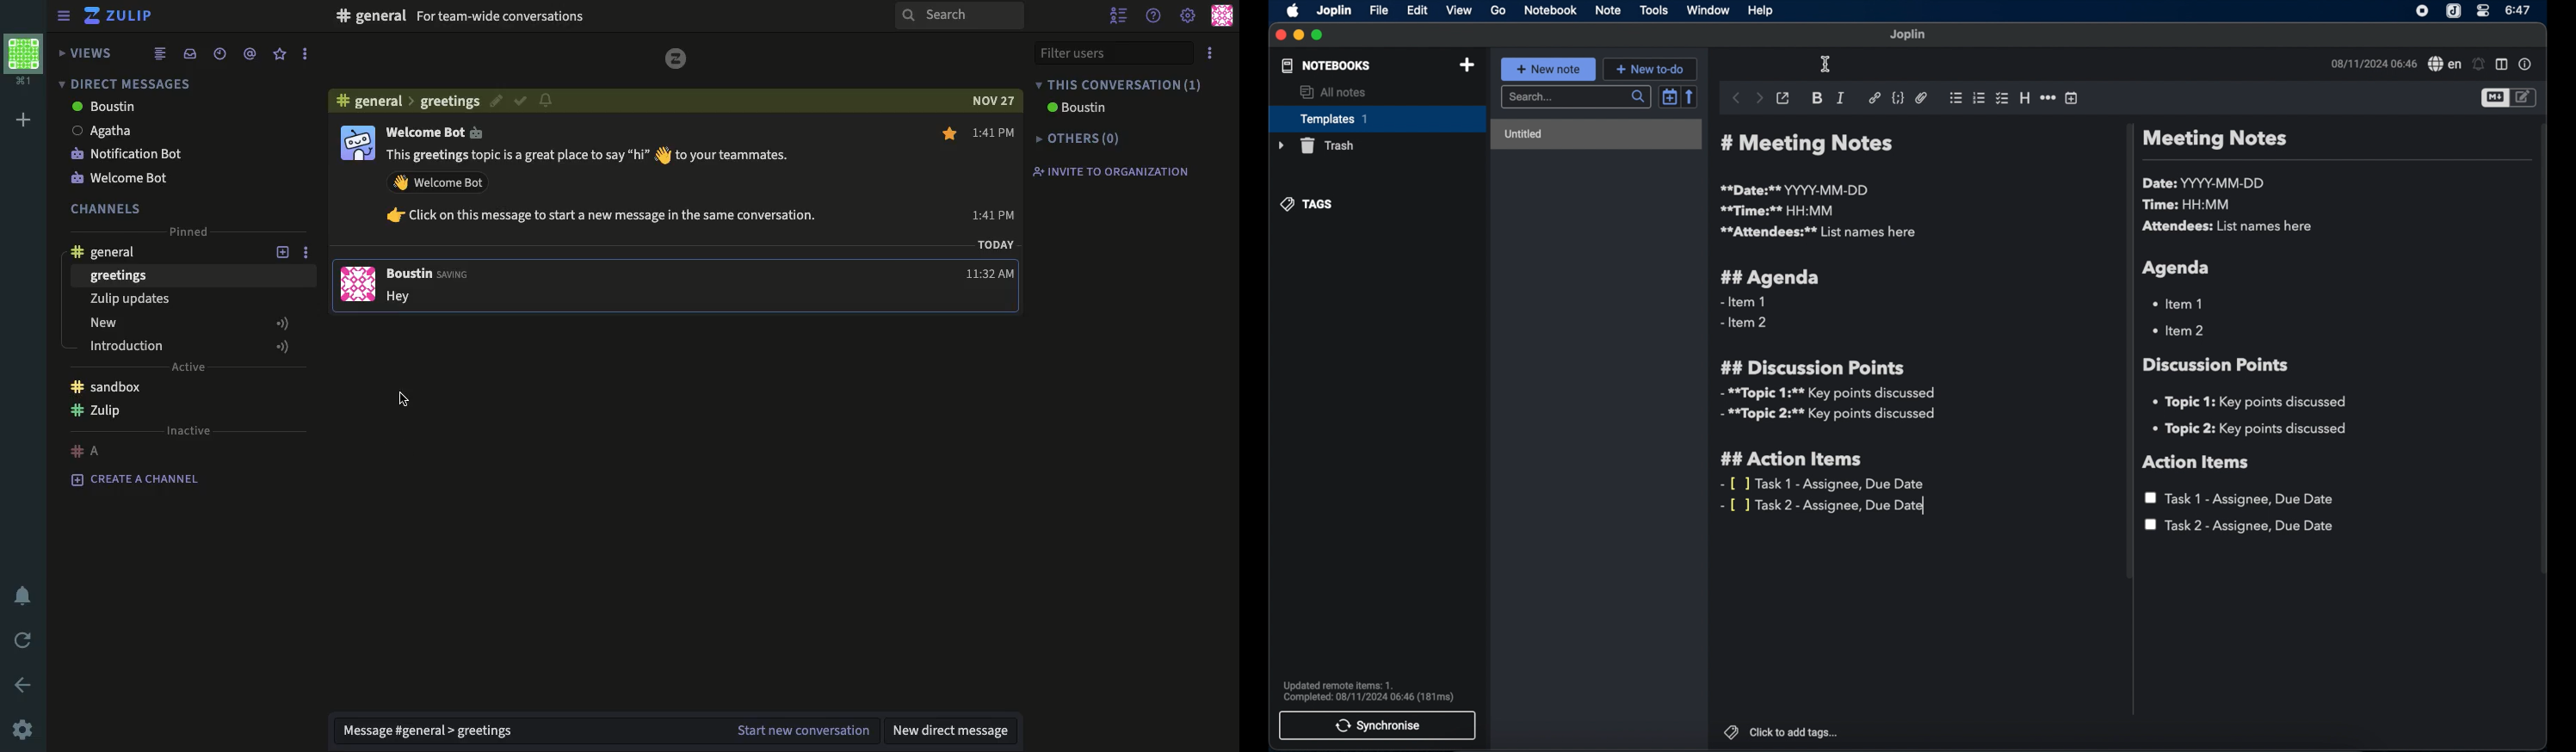  What do you see at coordinates (1118, 84) in the screenshot?
I see `this conversation` at bounding box center [1118, 84].